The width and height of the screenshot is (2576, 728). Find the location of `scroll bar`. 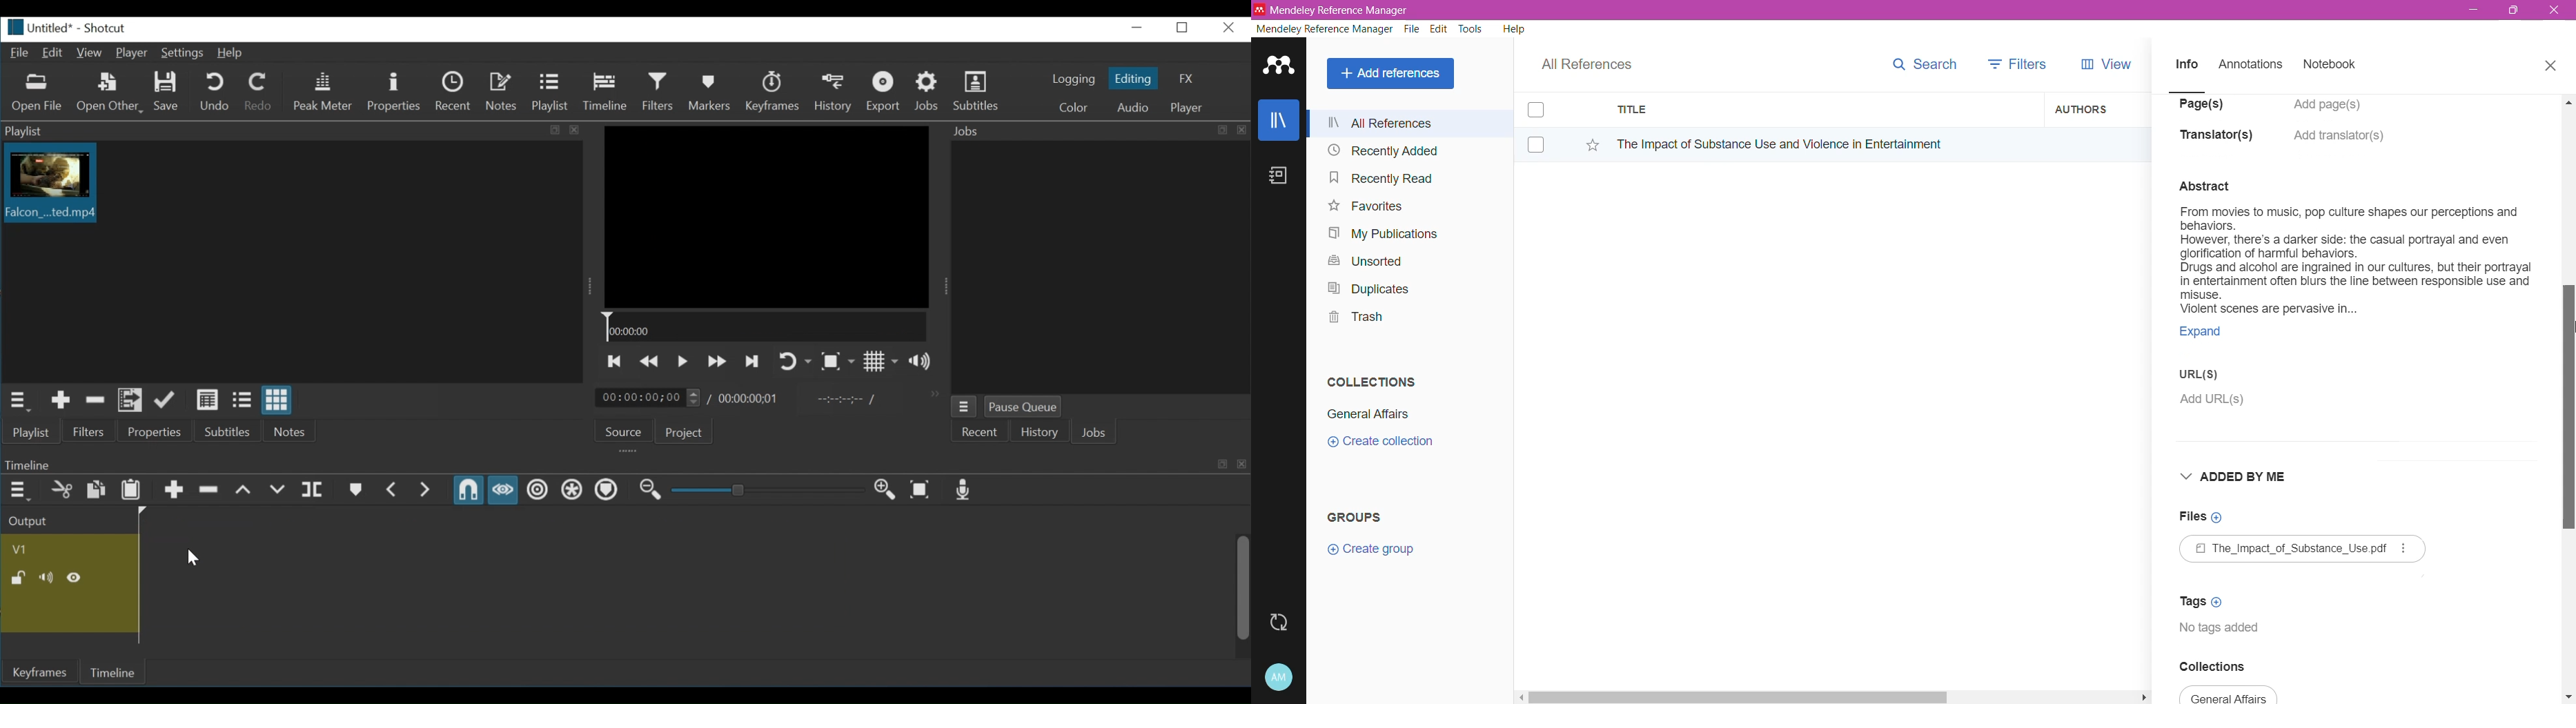

scroll bar is located at coordinates (2568, 412).